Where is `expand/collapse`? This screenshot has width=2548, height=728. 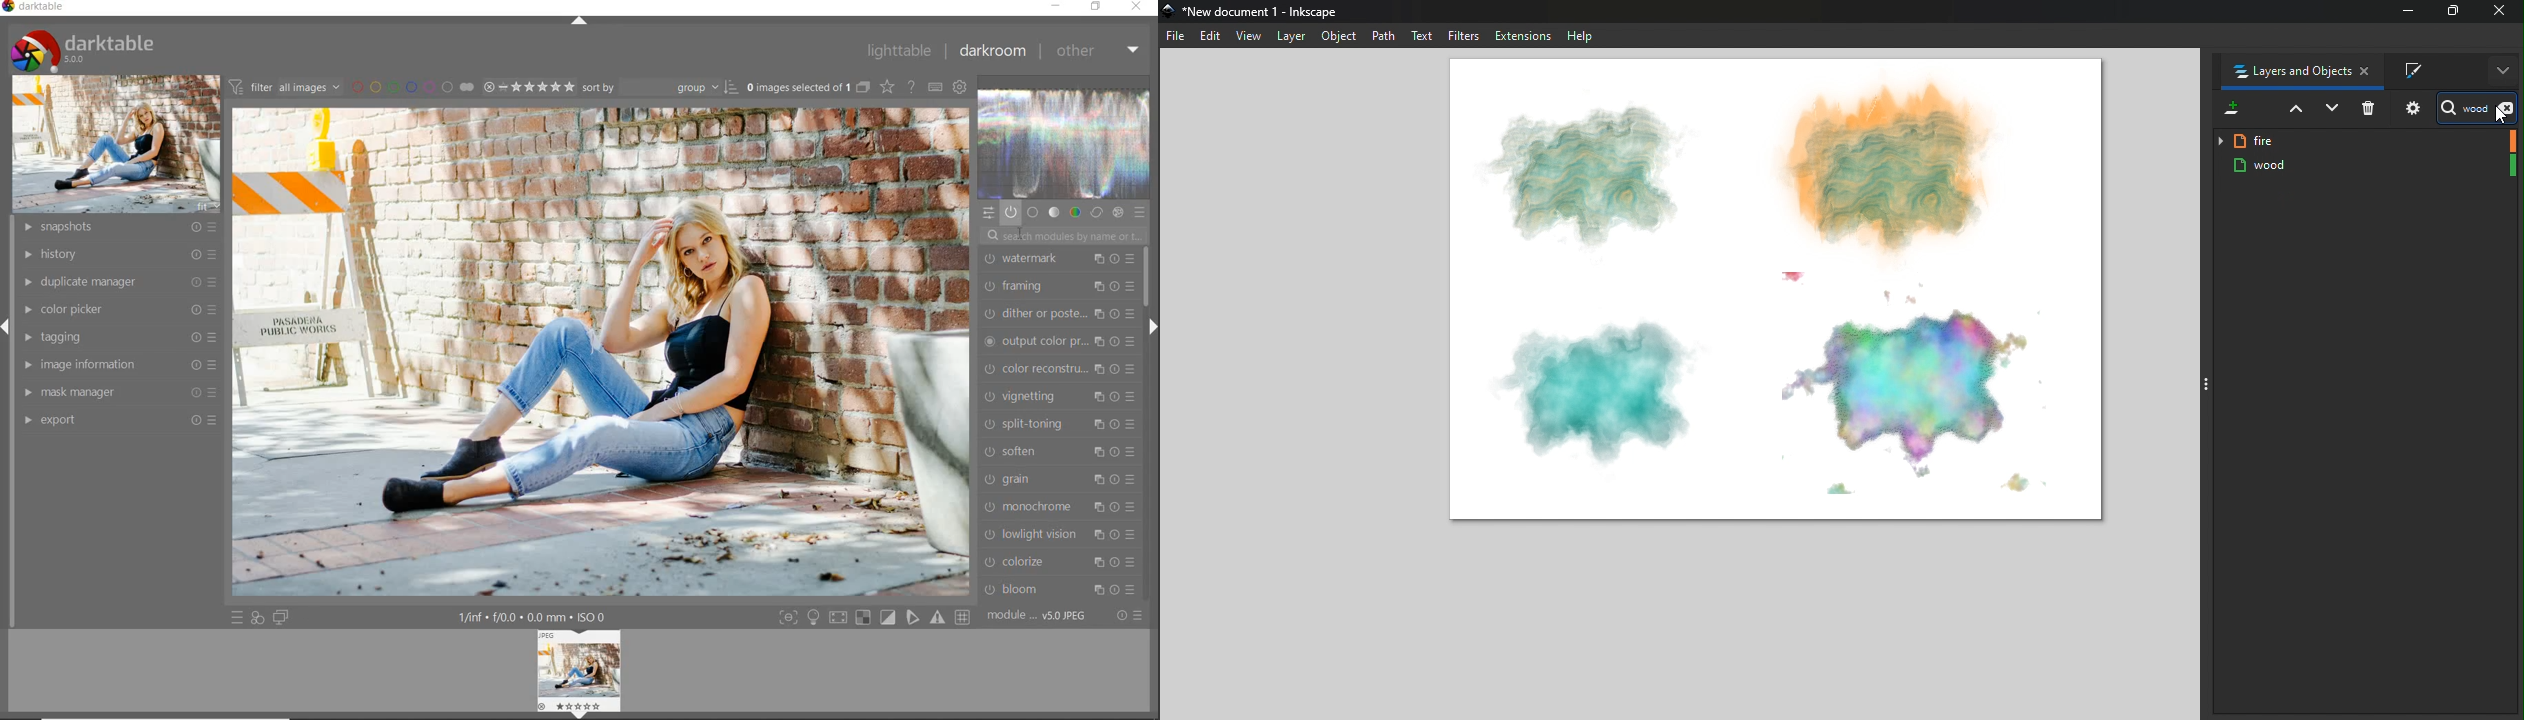 expand/collapse is located at coordinates (1153, 328).